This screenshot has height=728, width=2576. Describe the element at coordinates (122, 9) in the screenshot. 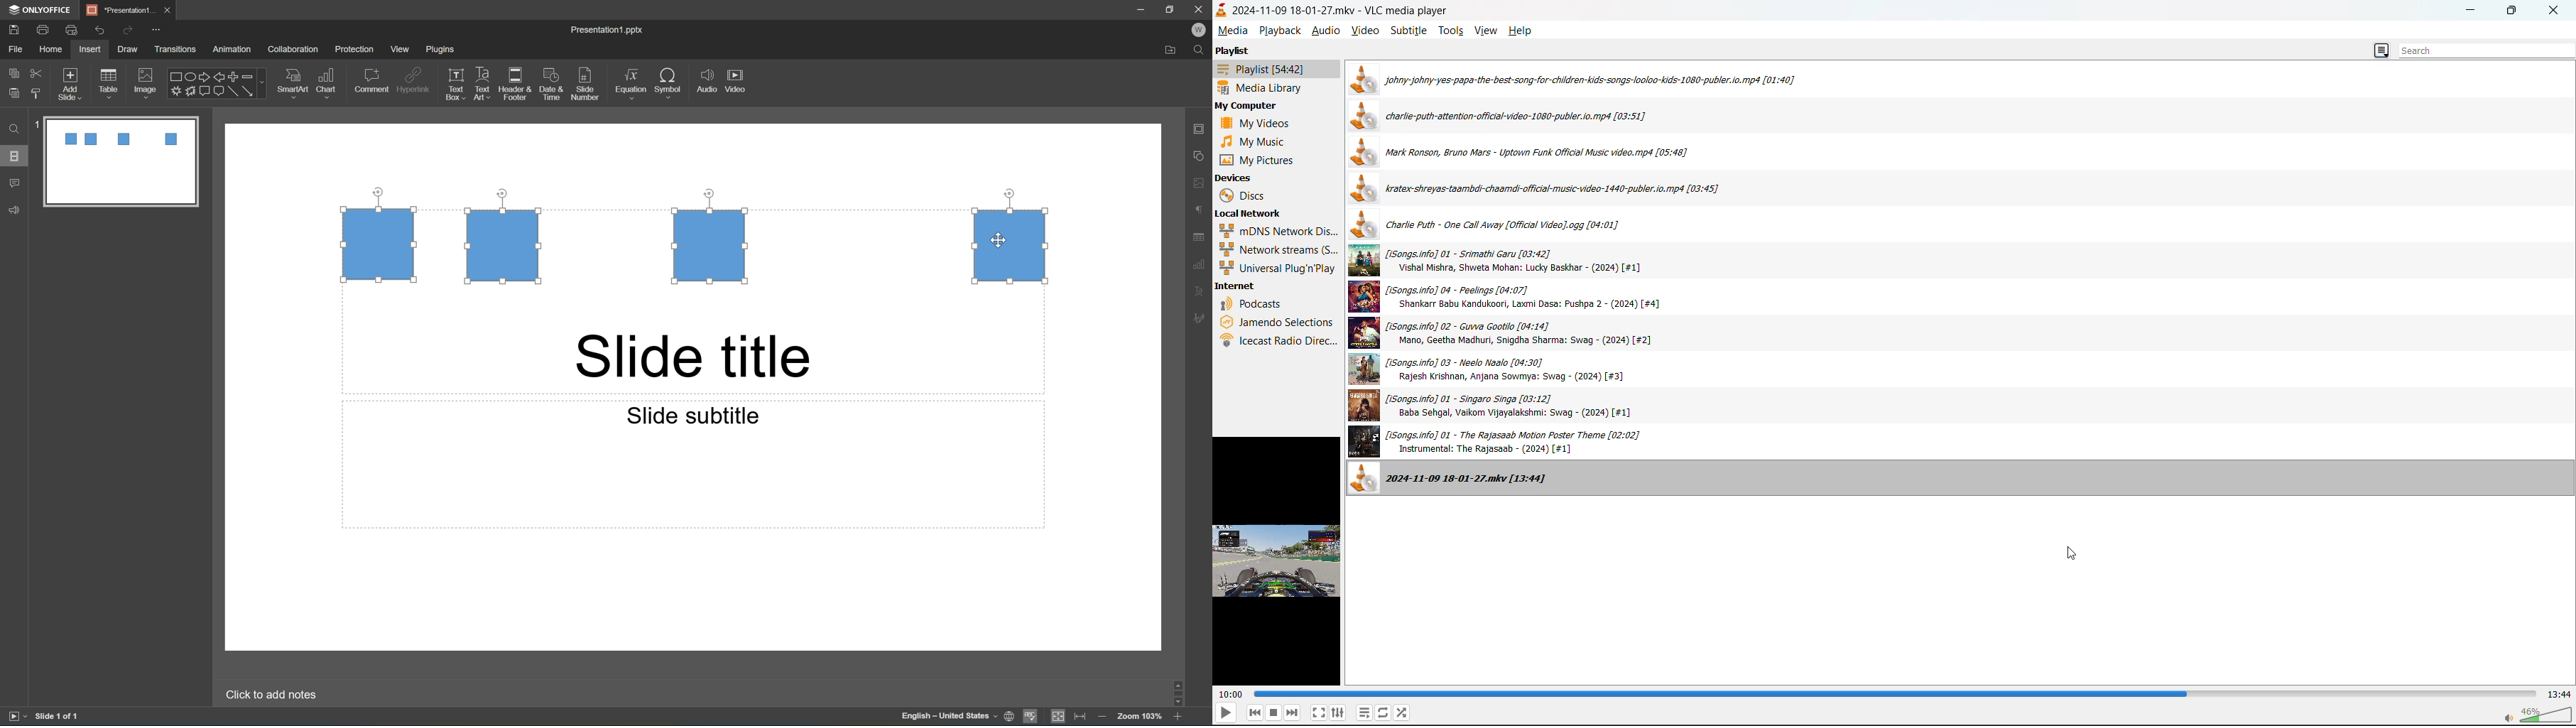

I see `*Presentation1...` at that location.